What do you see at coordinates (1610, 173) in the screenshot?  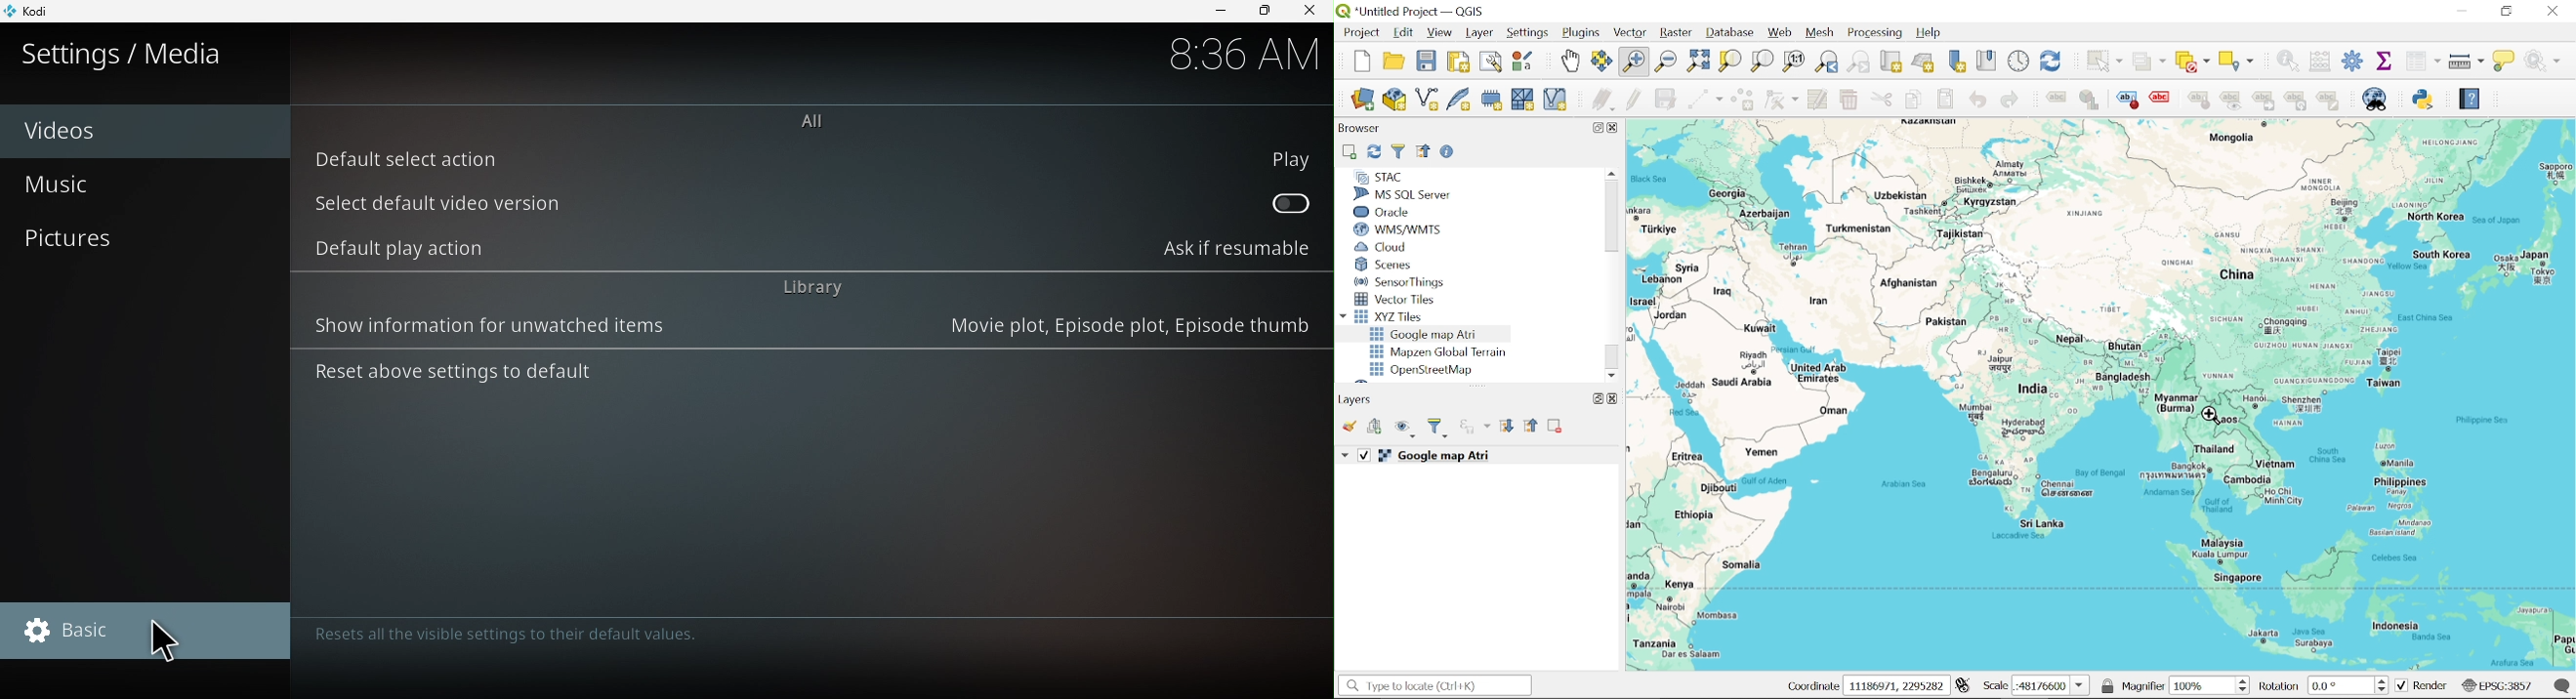 I see `Move up` at bounding box center [1610, 173].